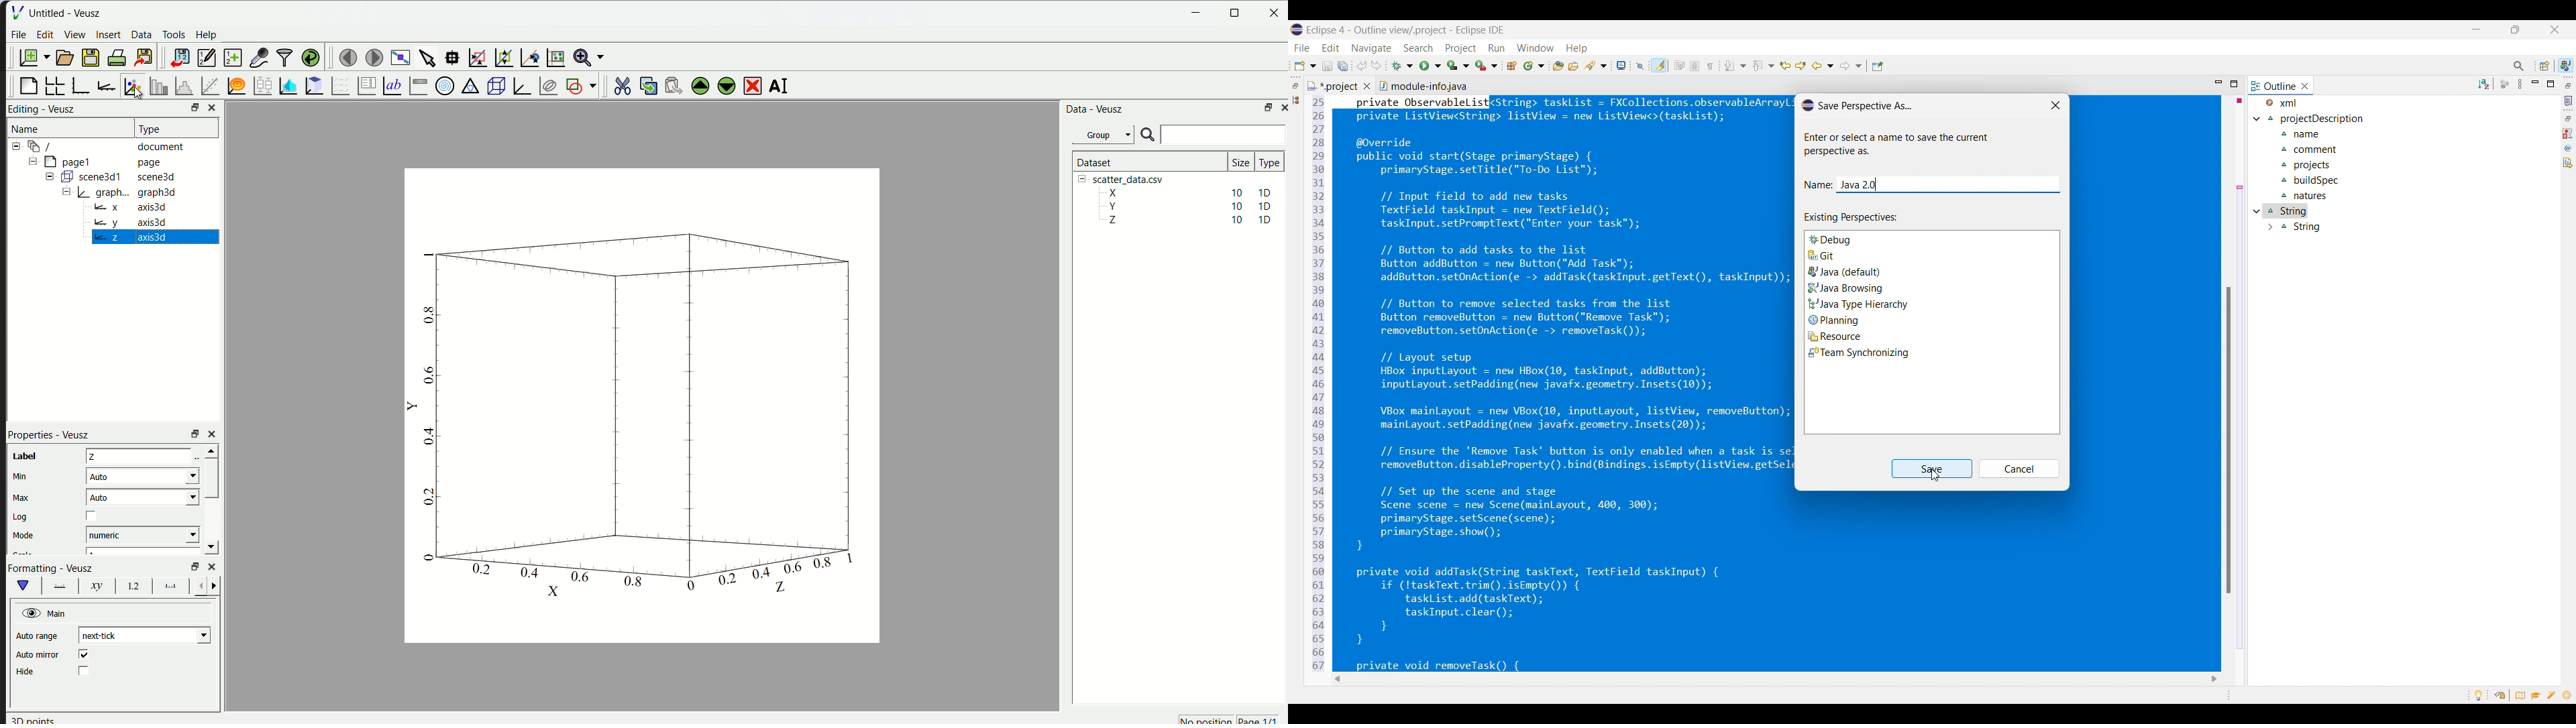 Image resolution: width=2576 pixels, height=728 pixels. I want to click on | Auto, so click(148, 497).